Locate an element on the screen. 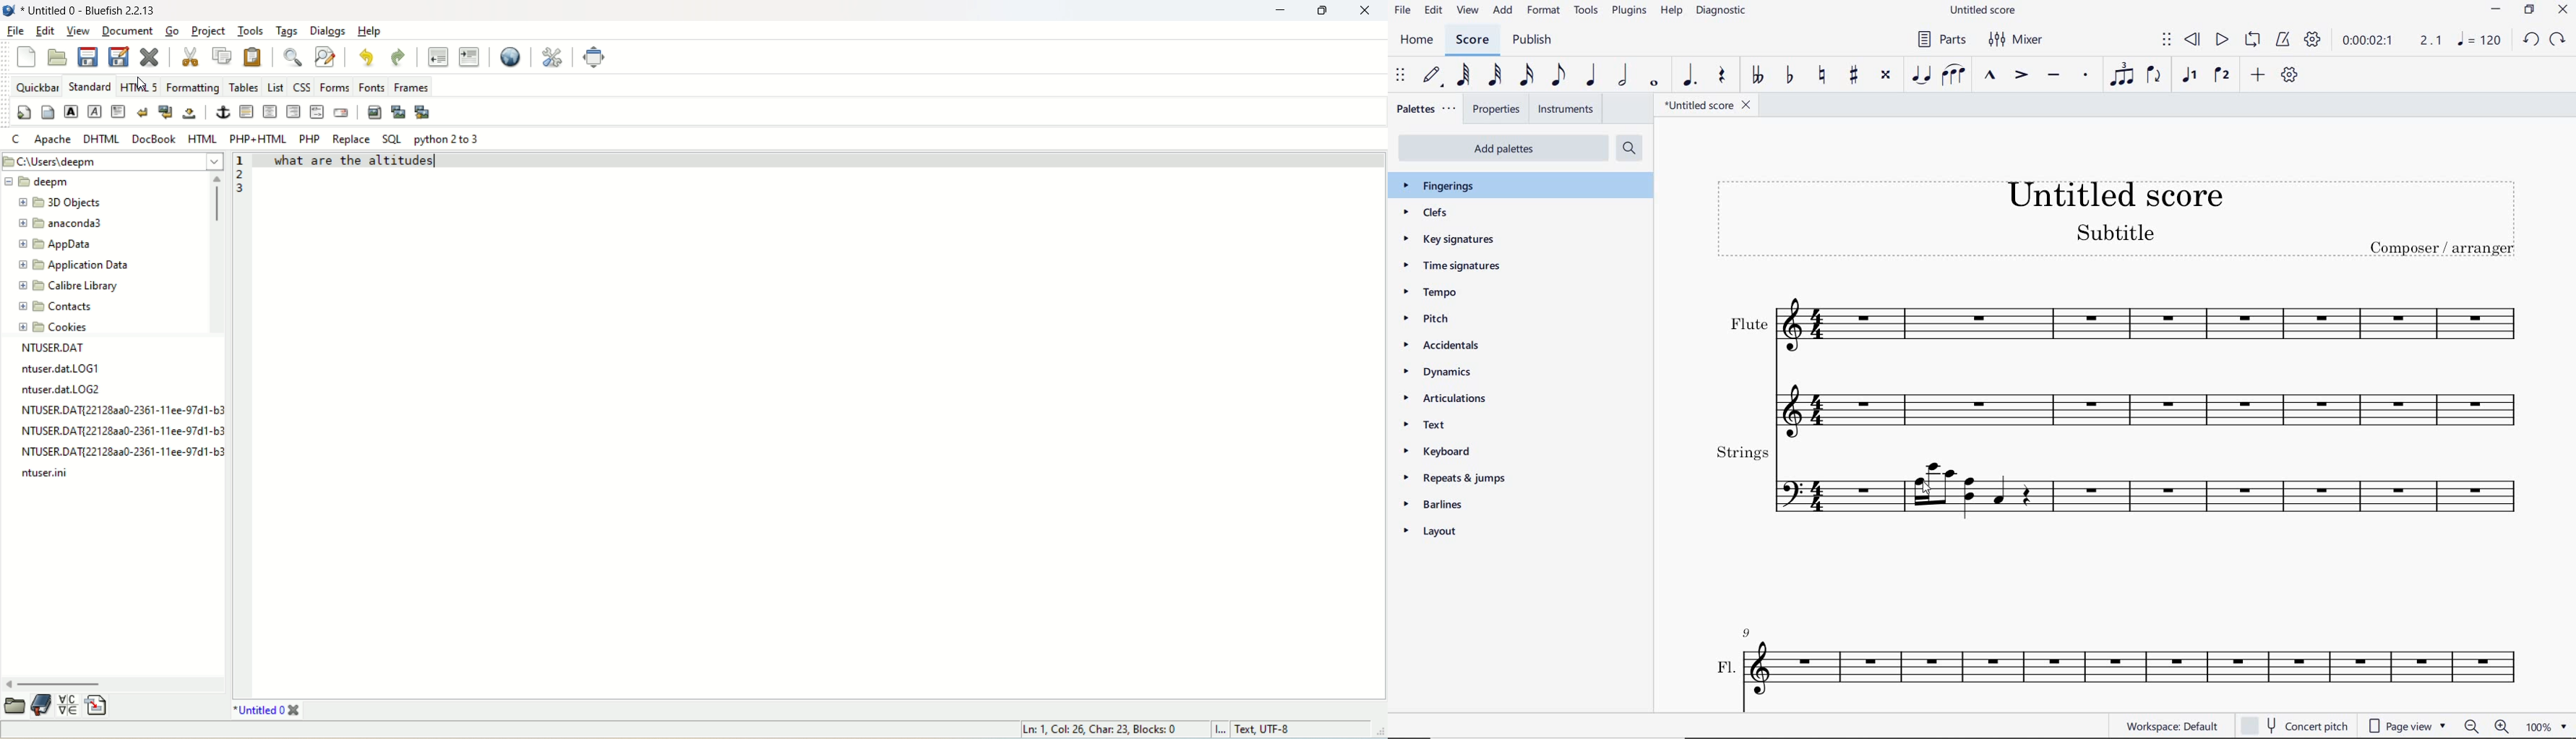  view is located at coordinates (1468, 11).